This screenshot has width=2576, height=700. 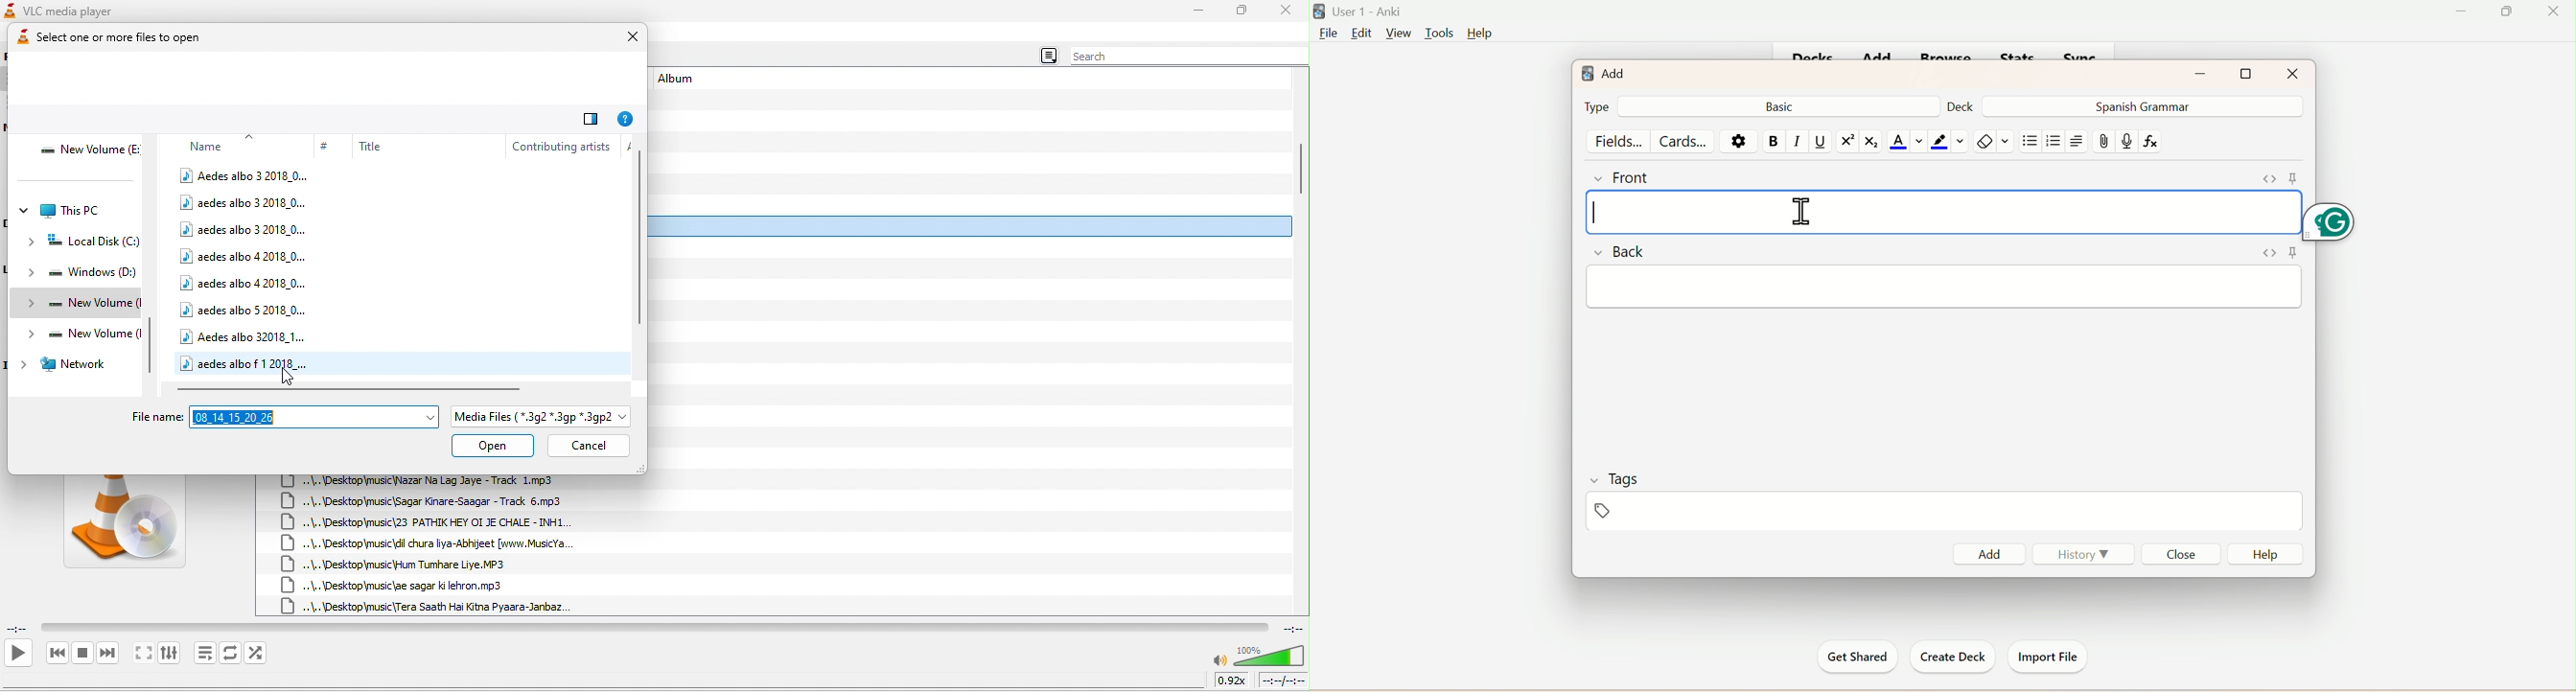 What do you see at coordinates (1949, 657) in the screenshot?
I see `Create Deck` at bounding box center [1949, 657].